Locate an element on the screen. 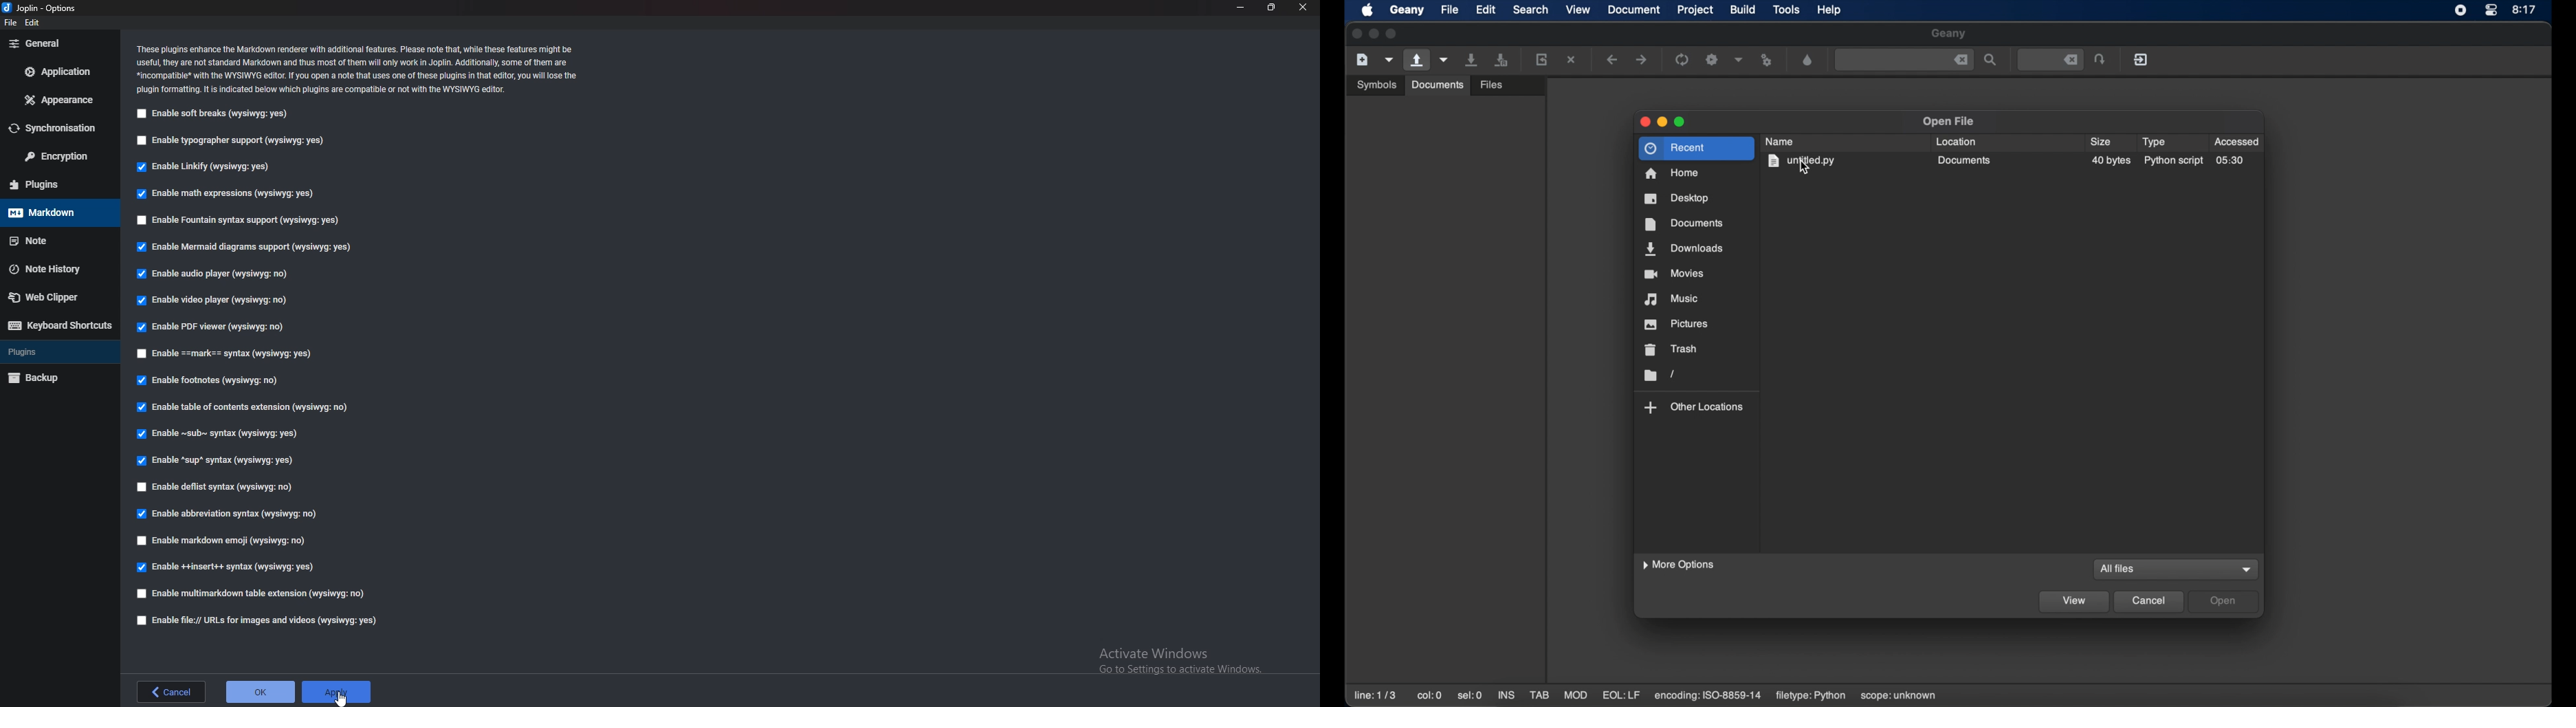 The height and width of the screenshot is (728, 2576). Keyboard shortcuts is located at coordinates (60, 326).